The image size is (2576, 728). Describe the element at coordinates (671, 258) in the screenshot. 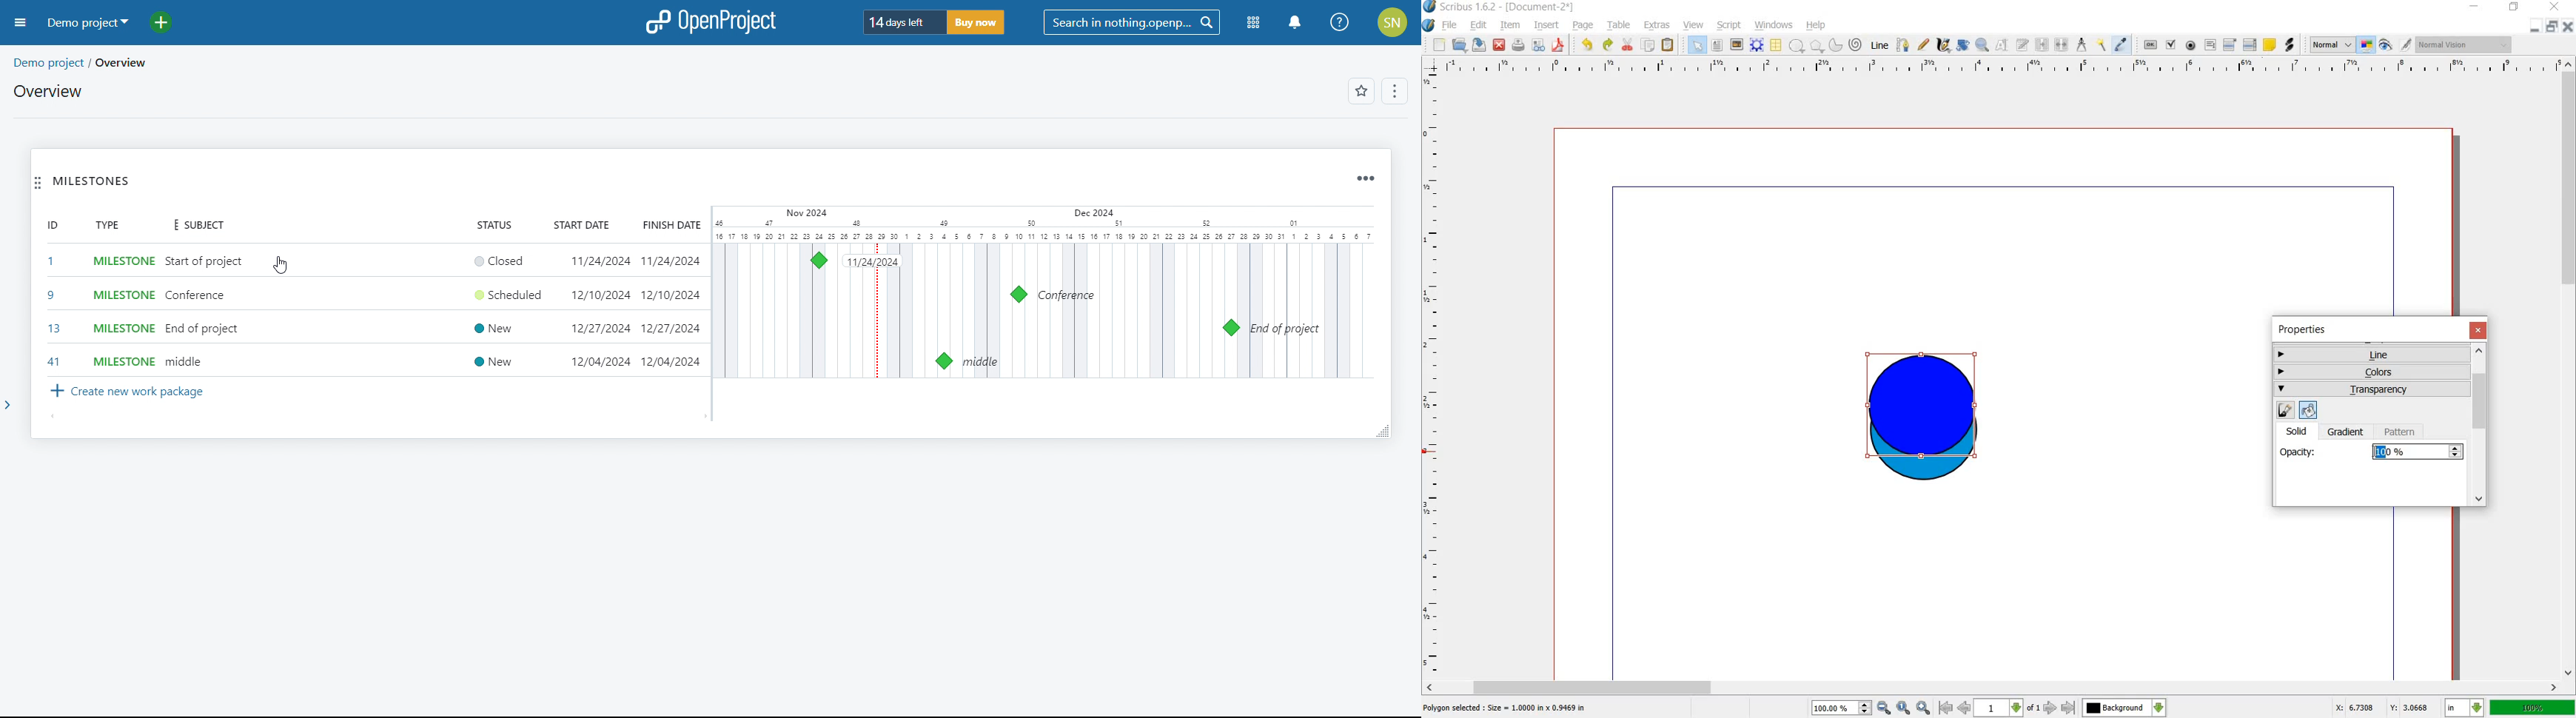

I see `11/24/2024` at that location.